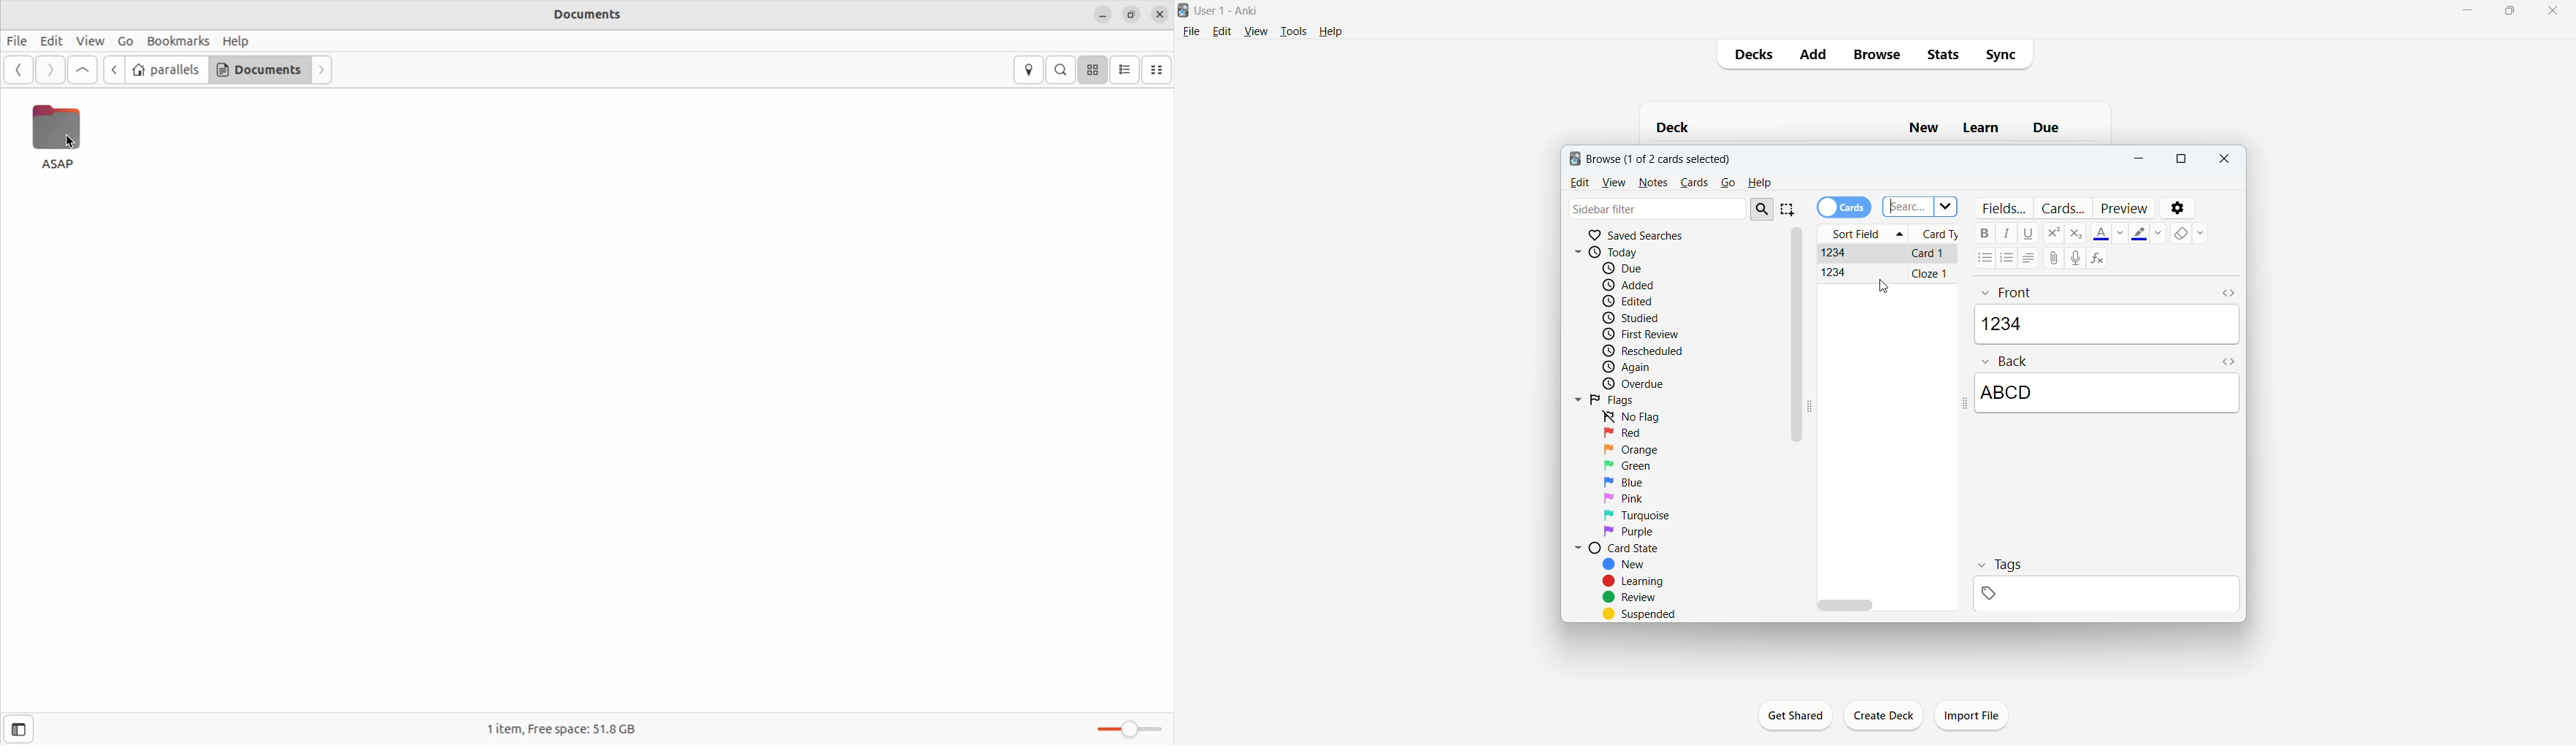 Image resolution: width=2576 pixels, height=756 pixels. What do you see at coordinates (1923, 129) in the screenshot?
I see `new` at bounding box center [1923, 129].